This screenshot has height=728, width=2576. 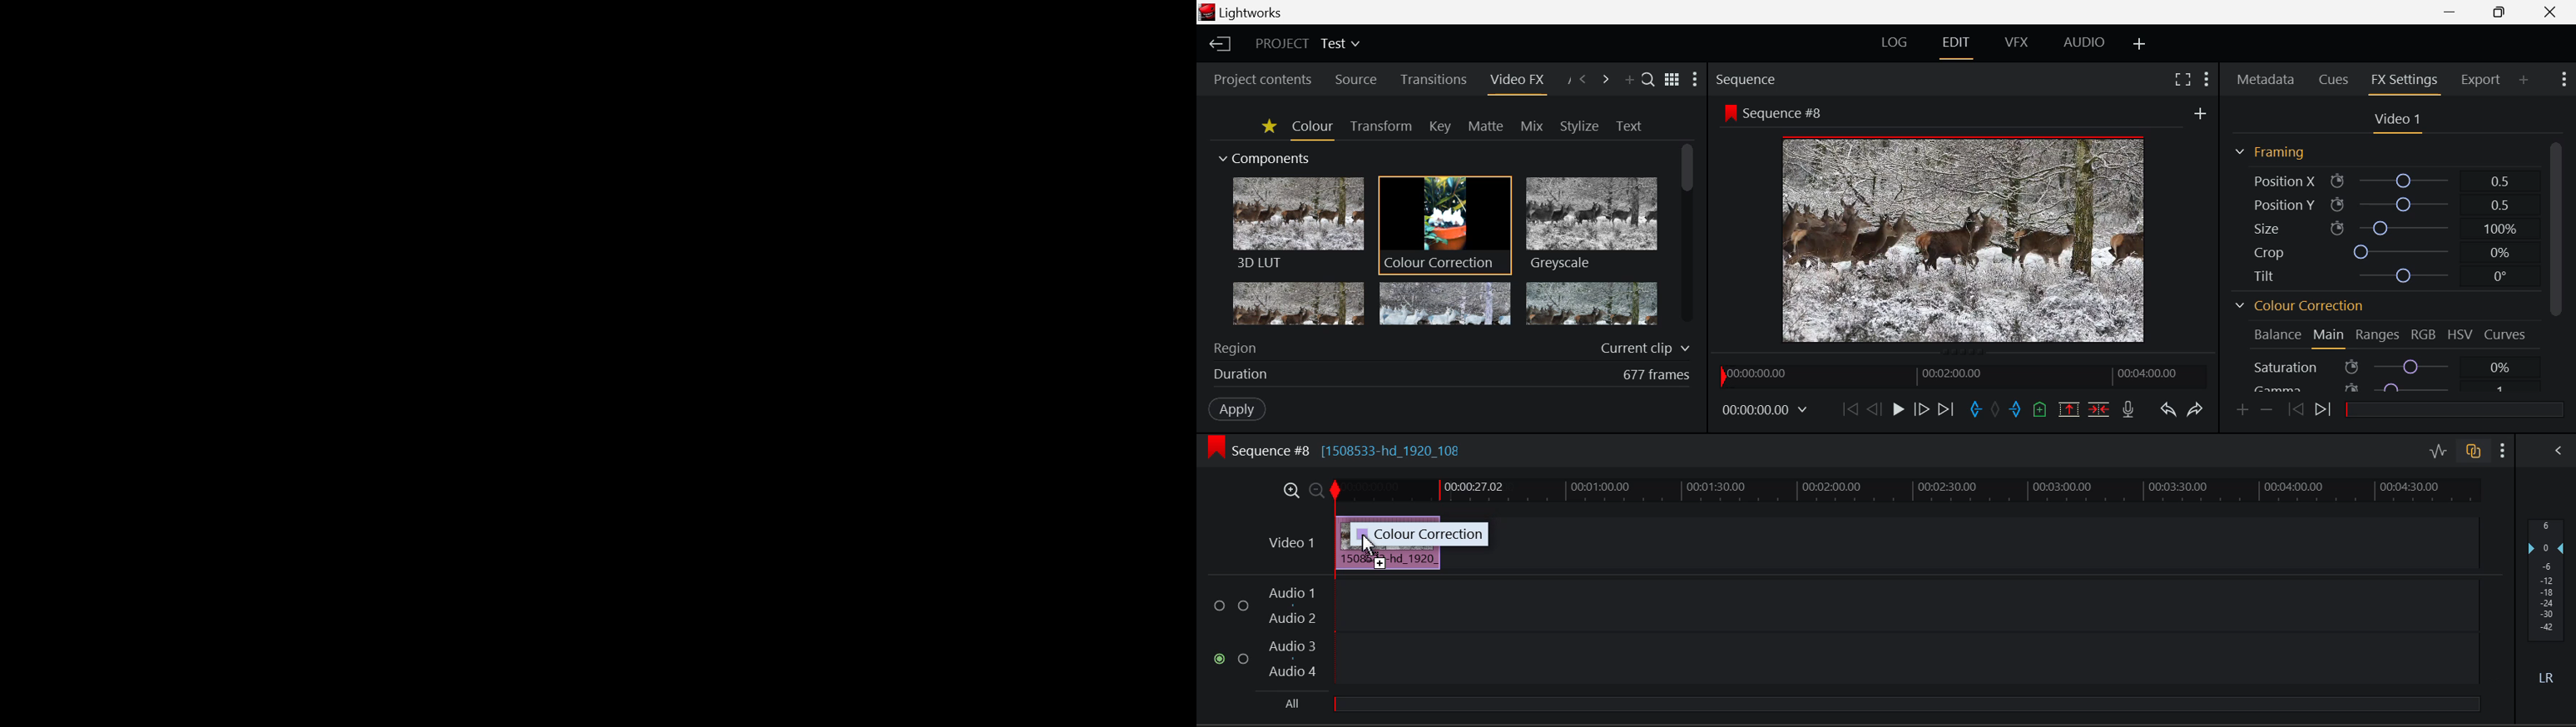 I want to click on Audio Input Field, so click(x=1905, y=603).